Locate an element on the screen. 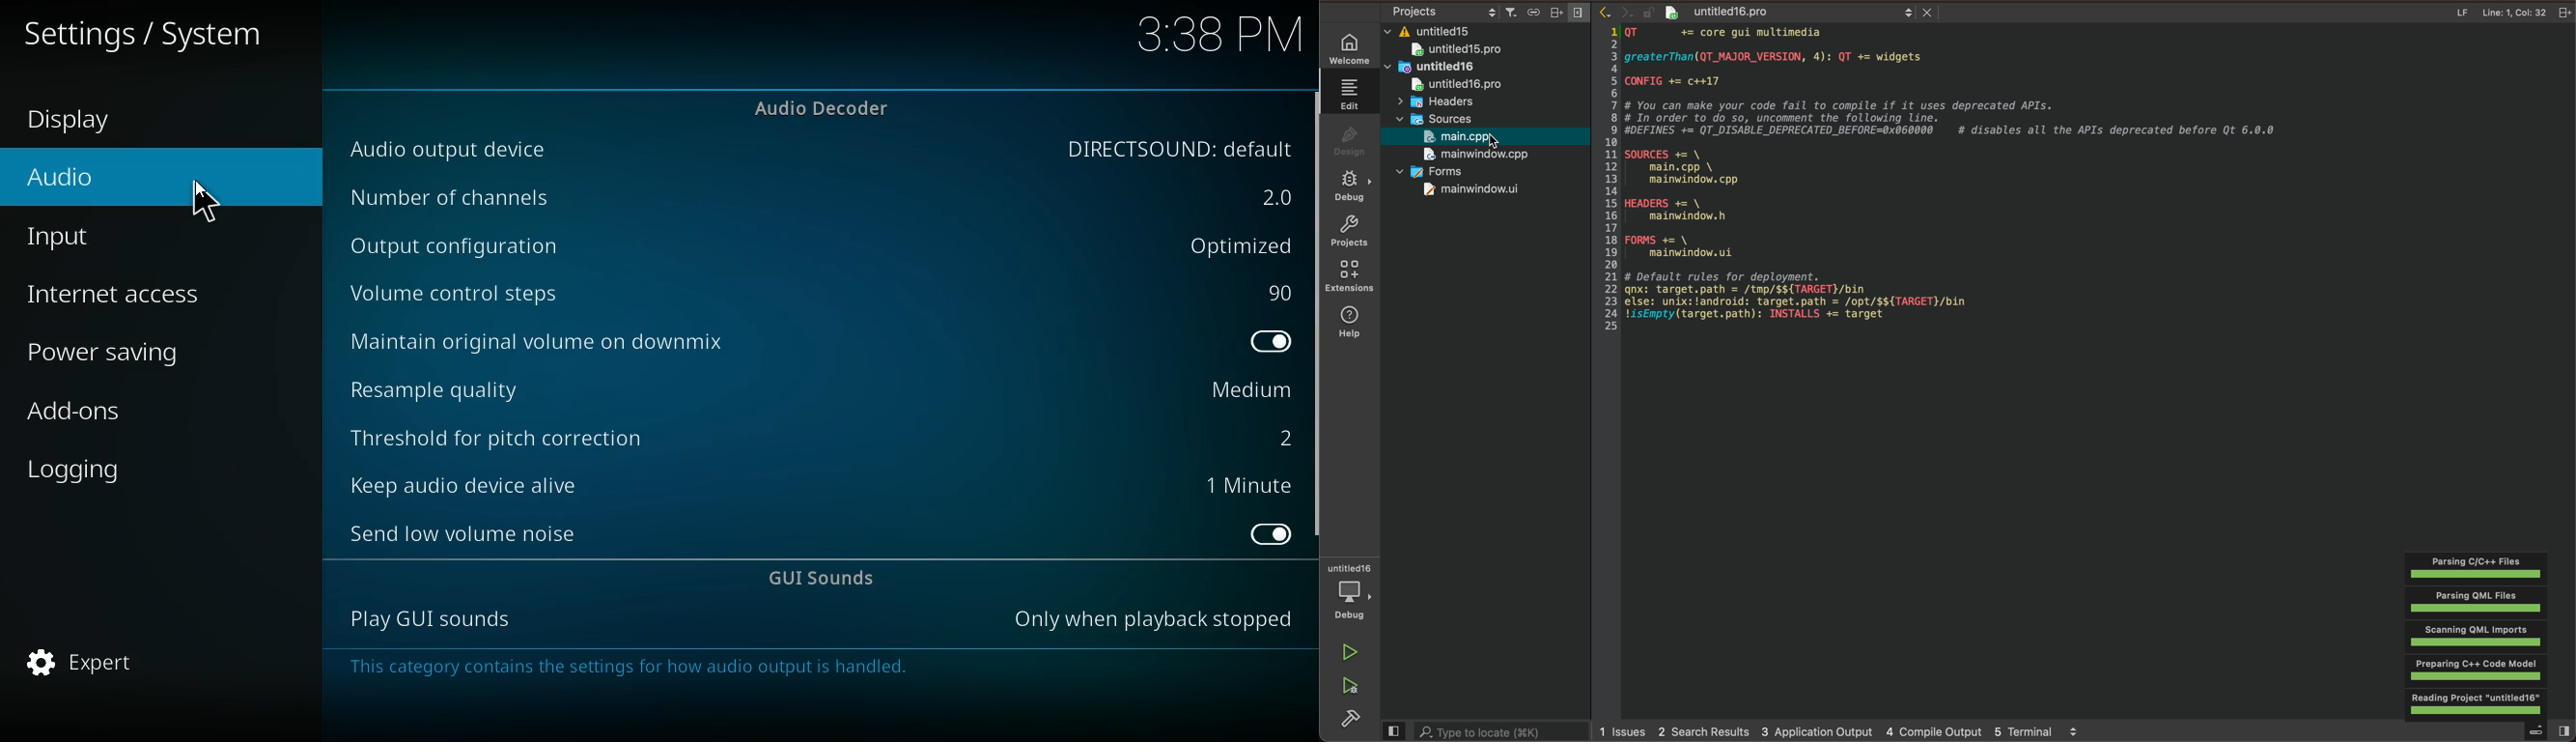 Image resolution: width=2576 pixels, height=756 pixels. mantain original volume on downmix is located at coordinates (573, 339).